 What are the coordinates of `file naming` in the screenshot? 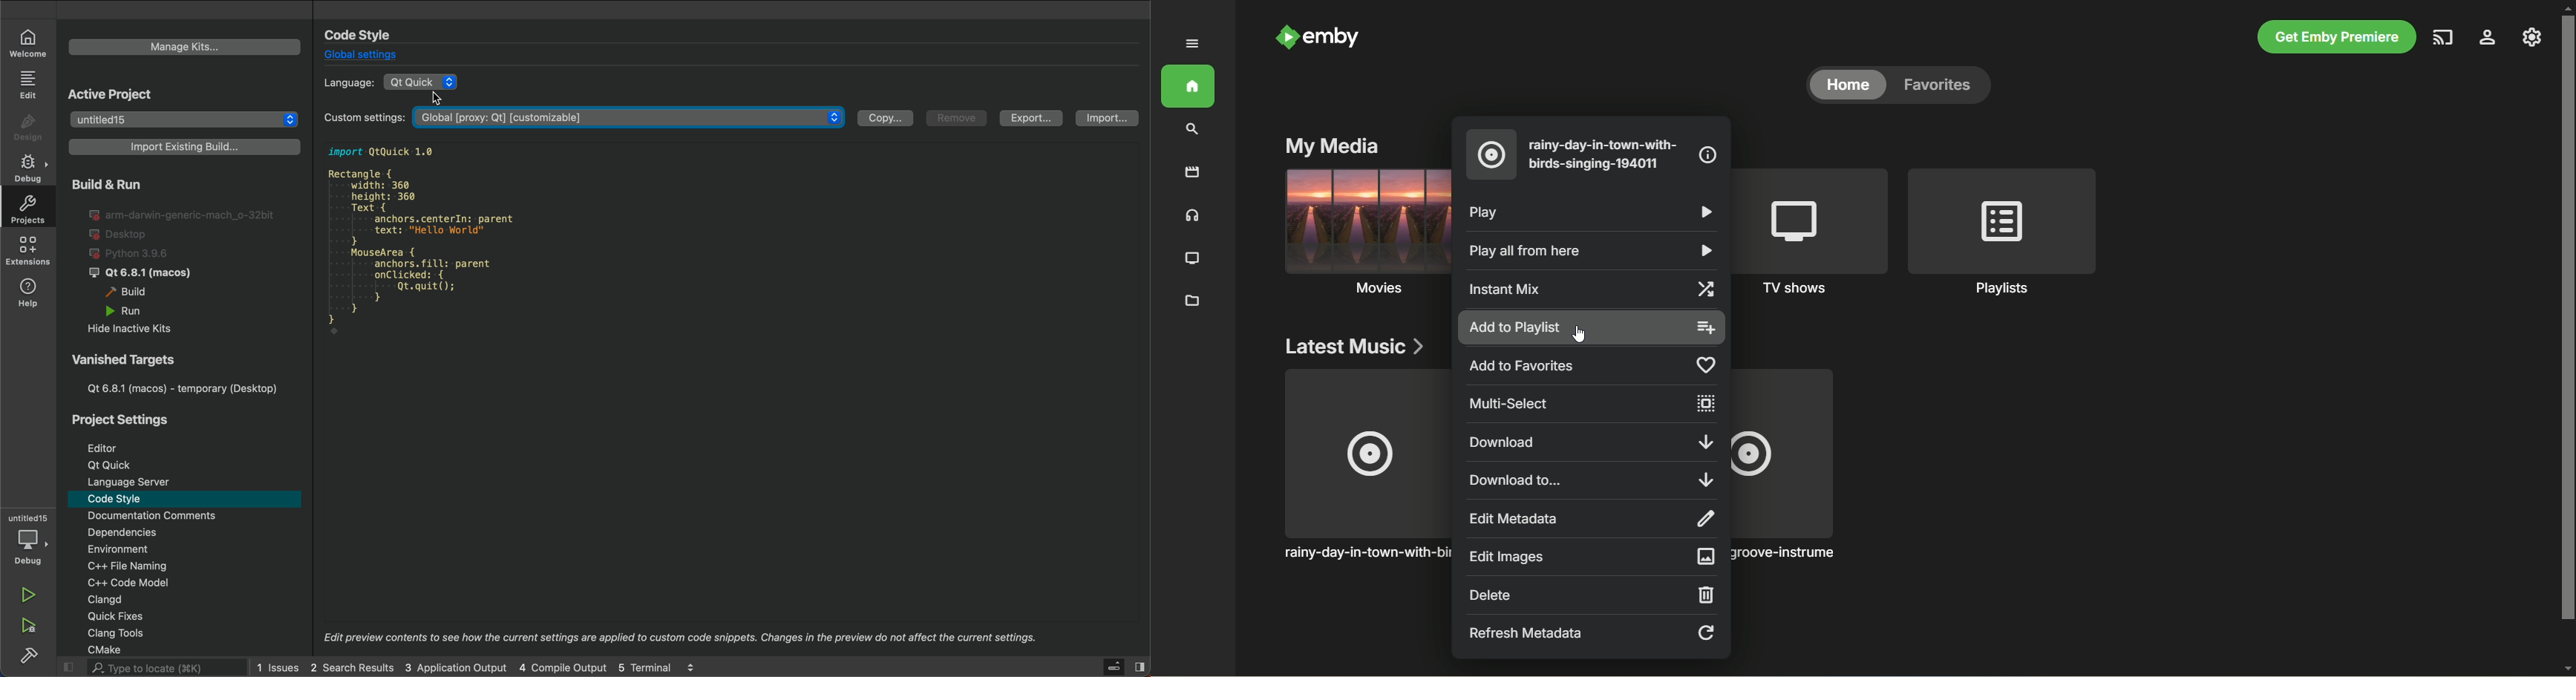 It's located at (139, 565).